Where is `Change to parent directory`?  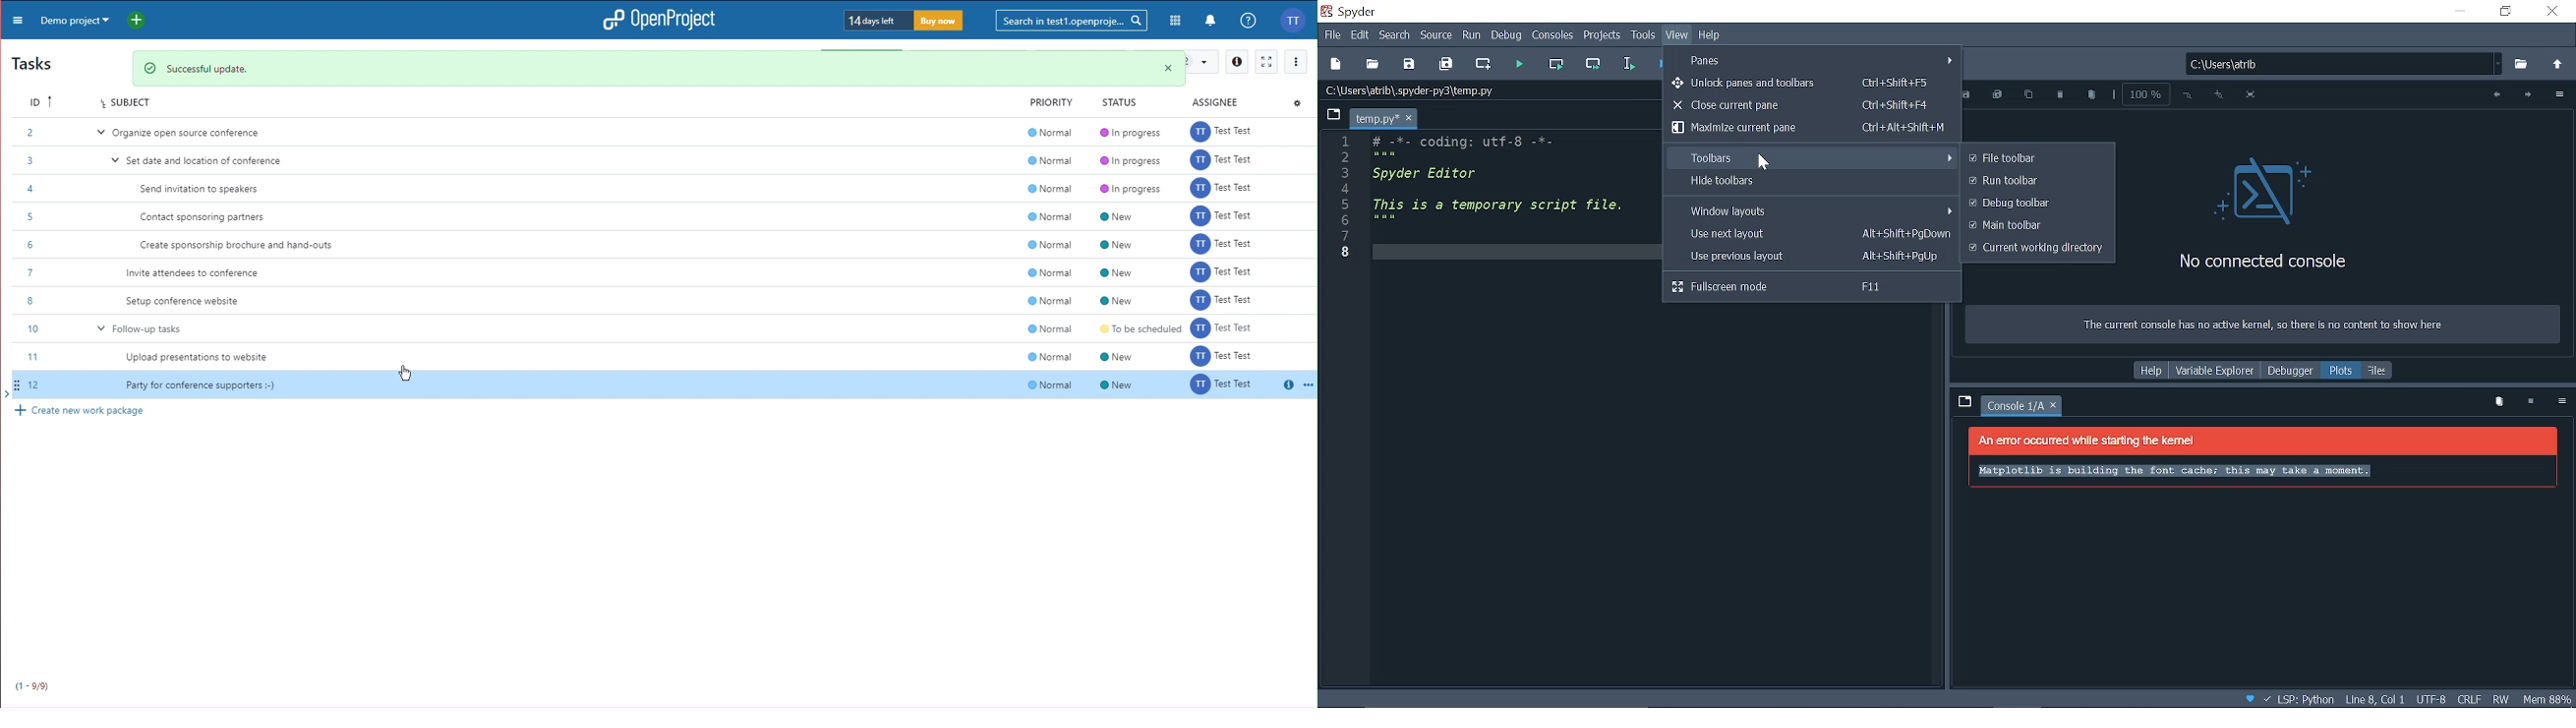
Change to parent directory is located at coordinates (2558, 66).